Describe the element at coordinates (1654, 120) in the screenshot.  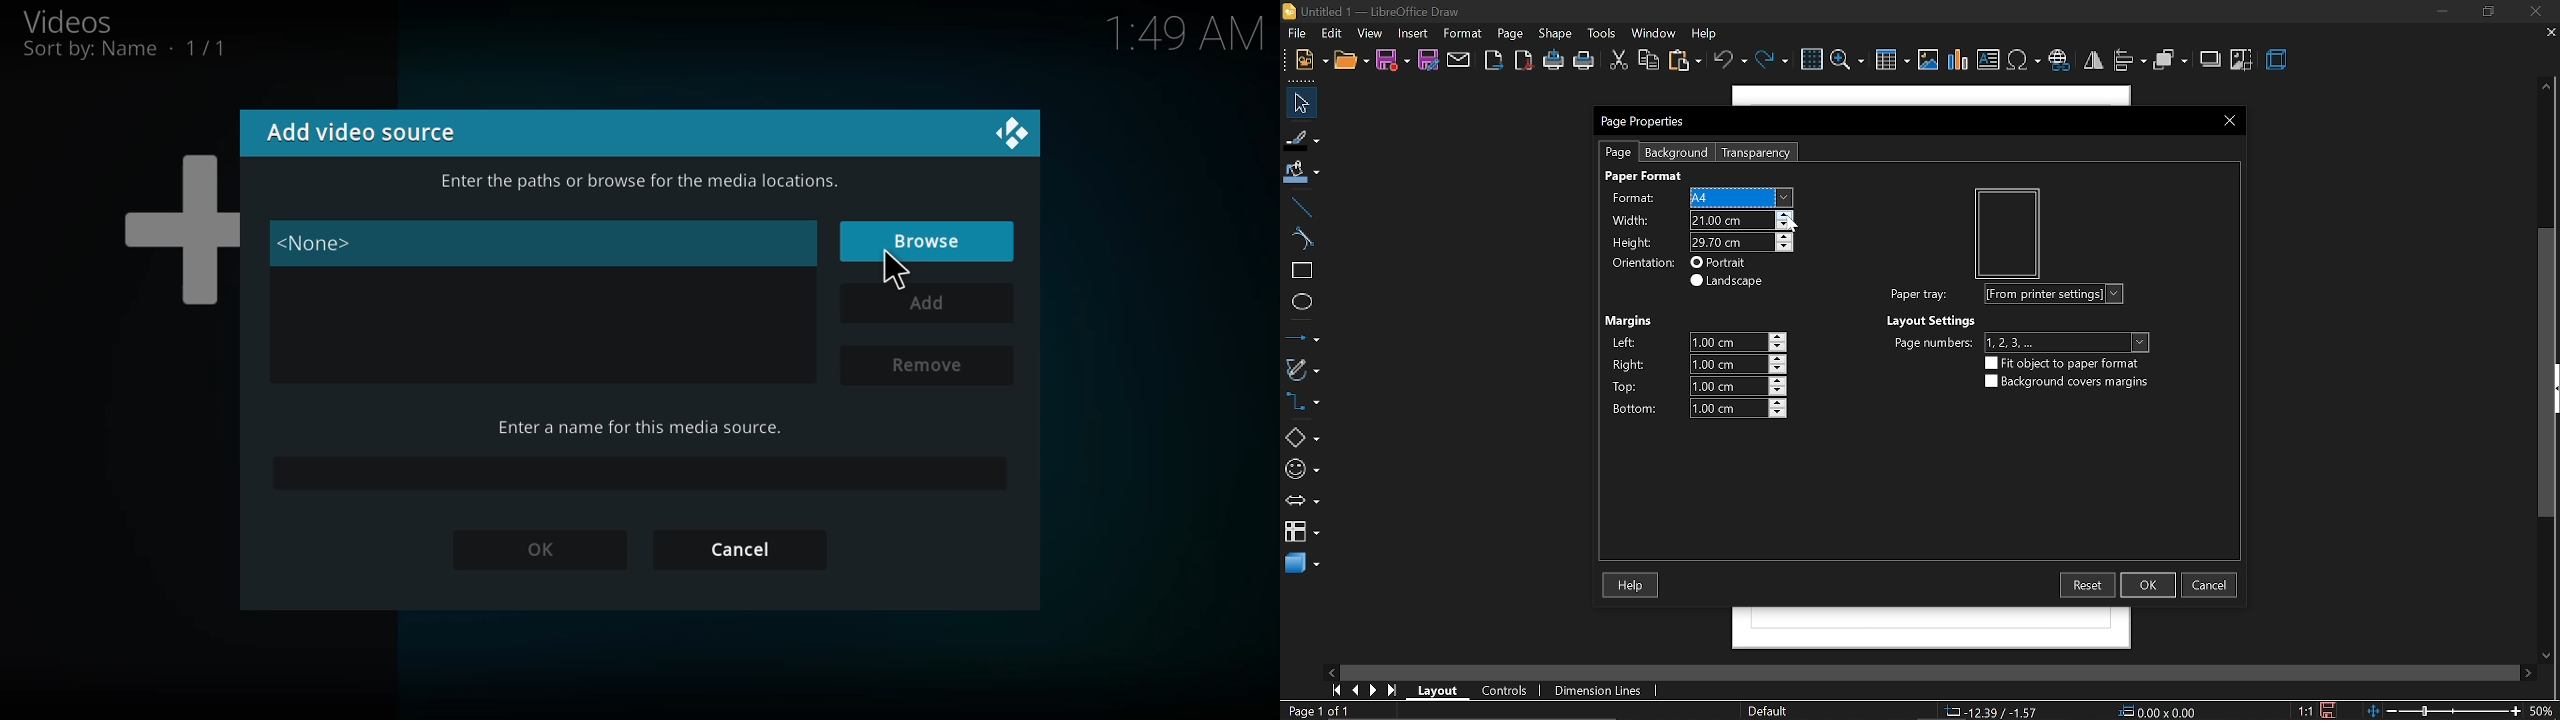
I see `page properties` at that location.